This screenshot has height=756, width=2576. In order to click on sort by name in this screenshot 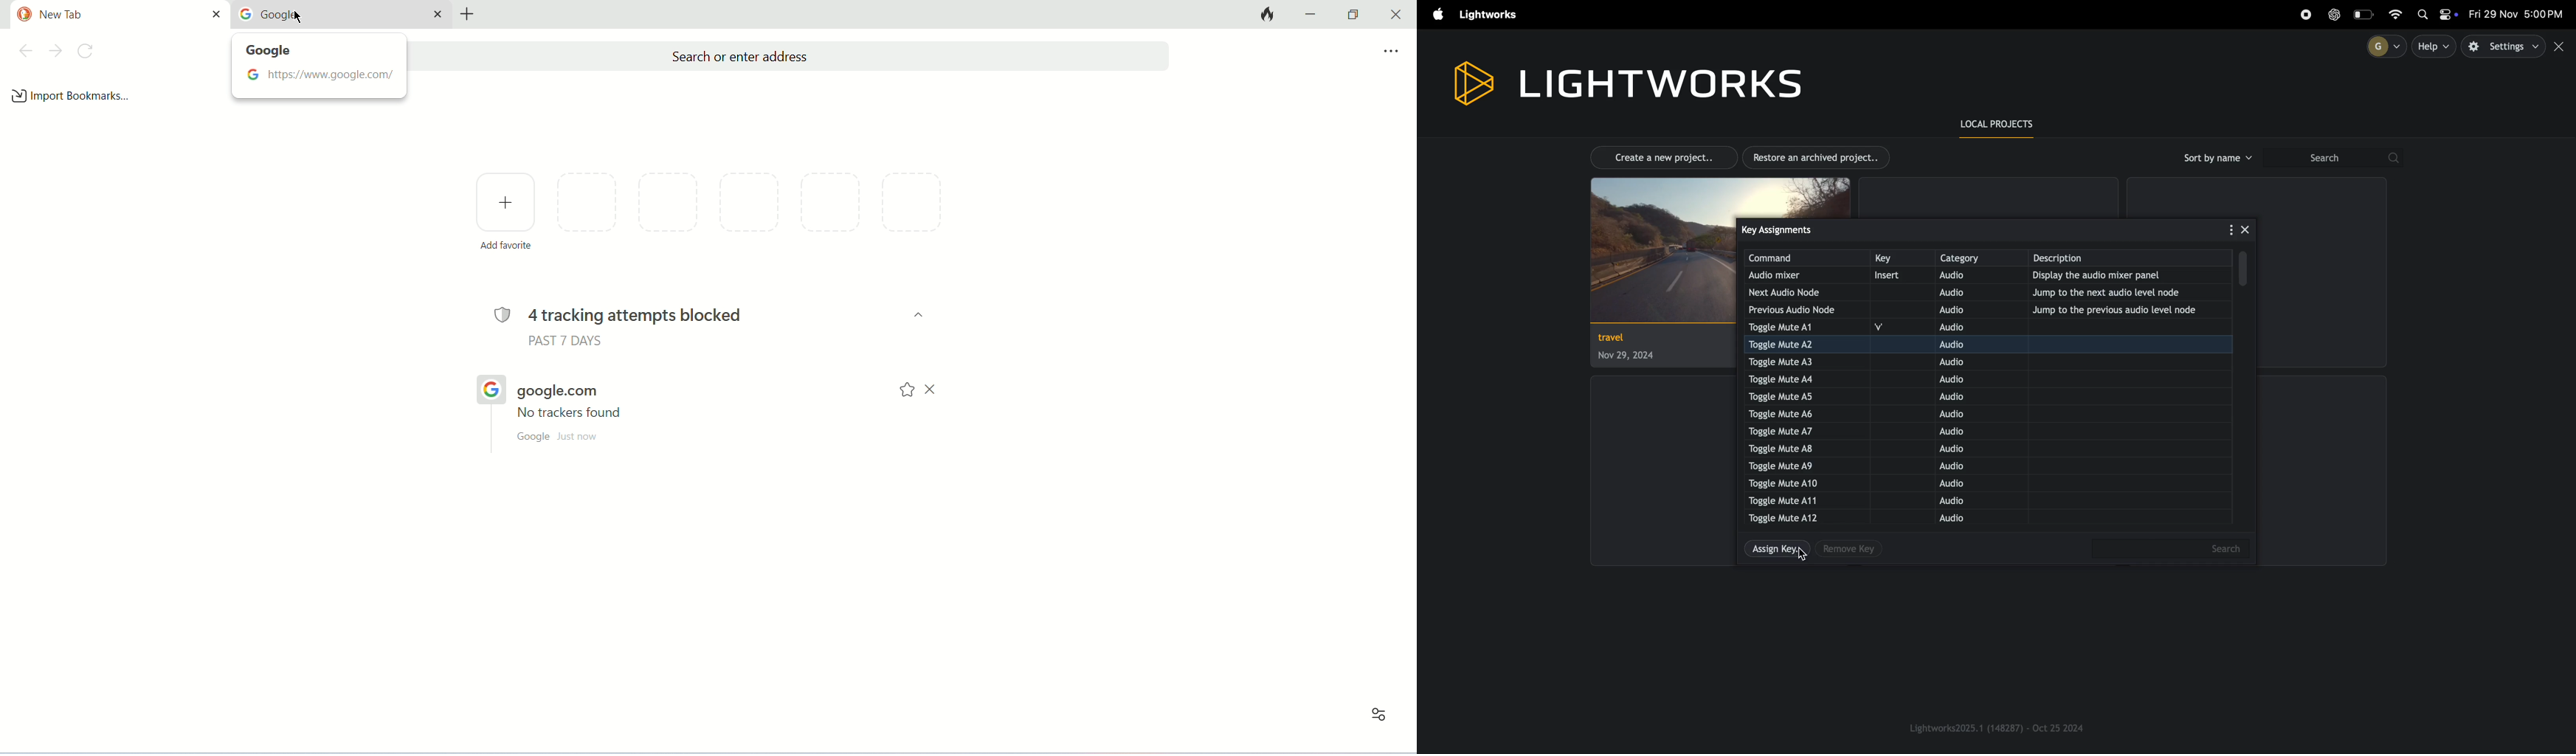, I will do `click(2216, 158)`.